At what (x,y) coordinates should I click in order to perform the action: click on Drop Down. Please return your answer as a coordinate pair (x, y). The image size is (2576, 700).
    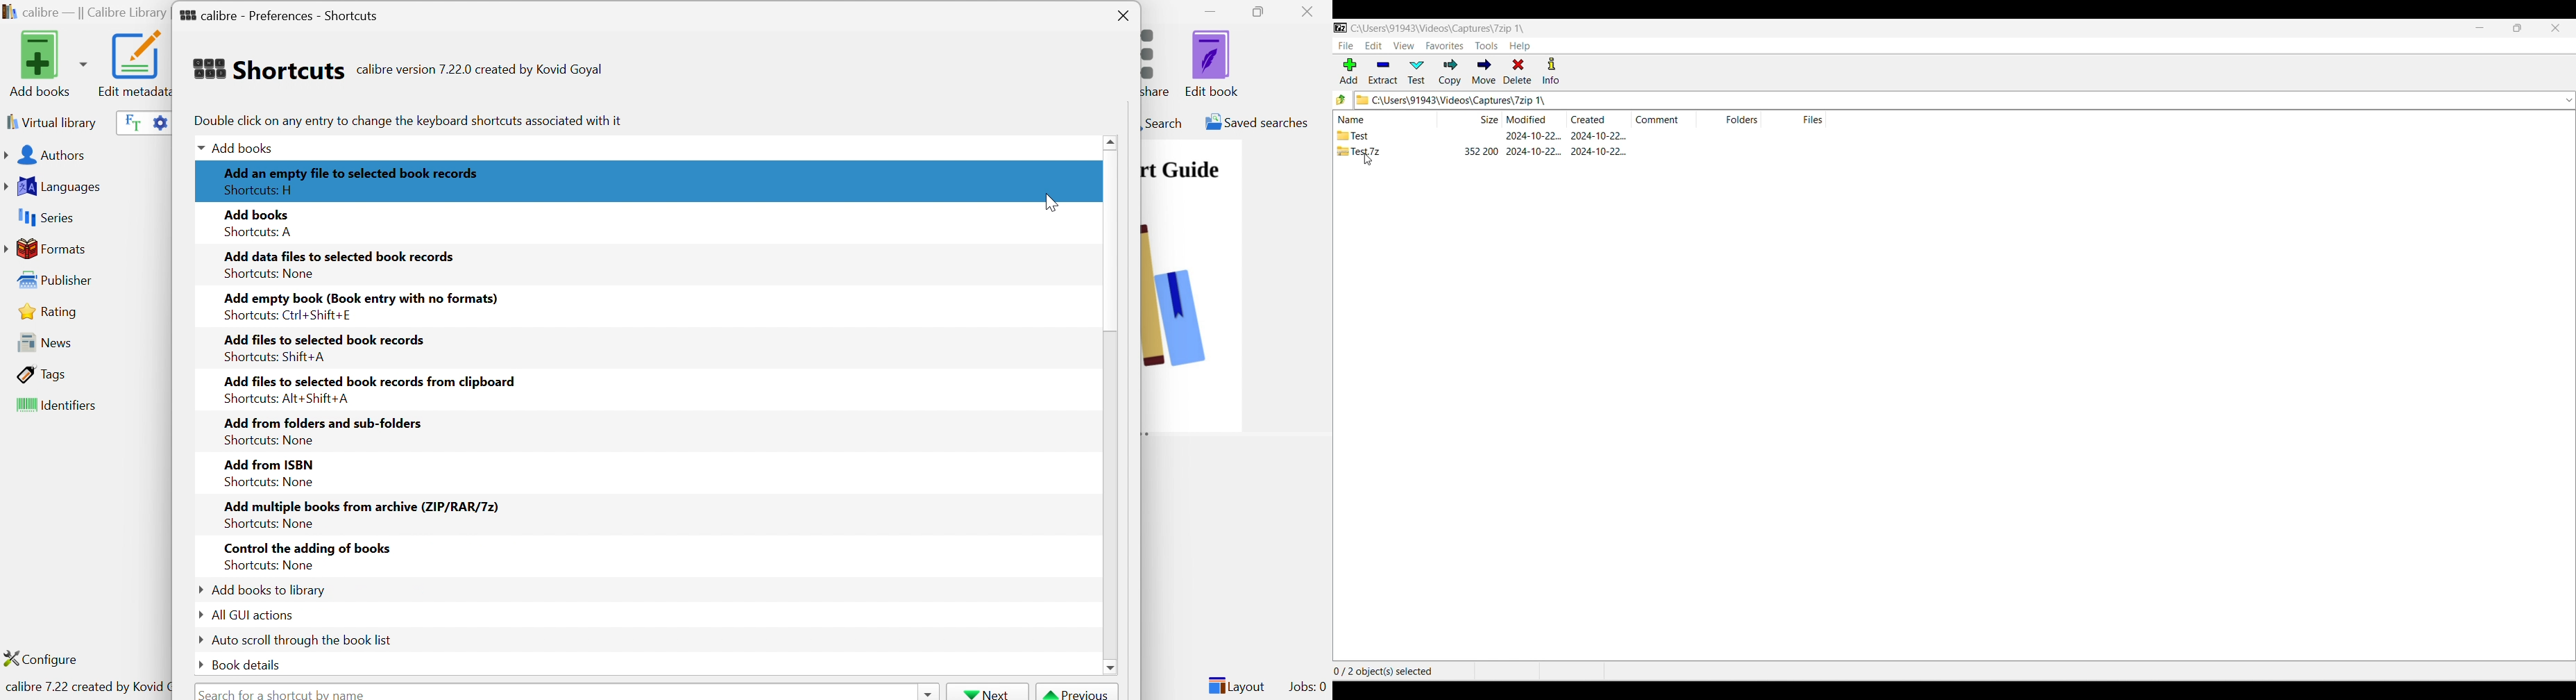
    Looking at the image, I should click on (196, 590).